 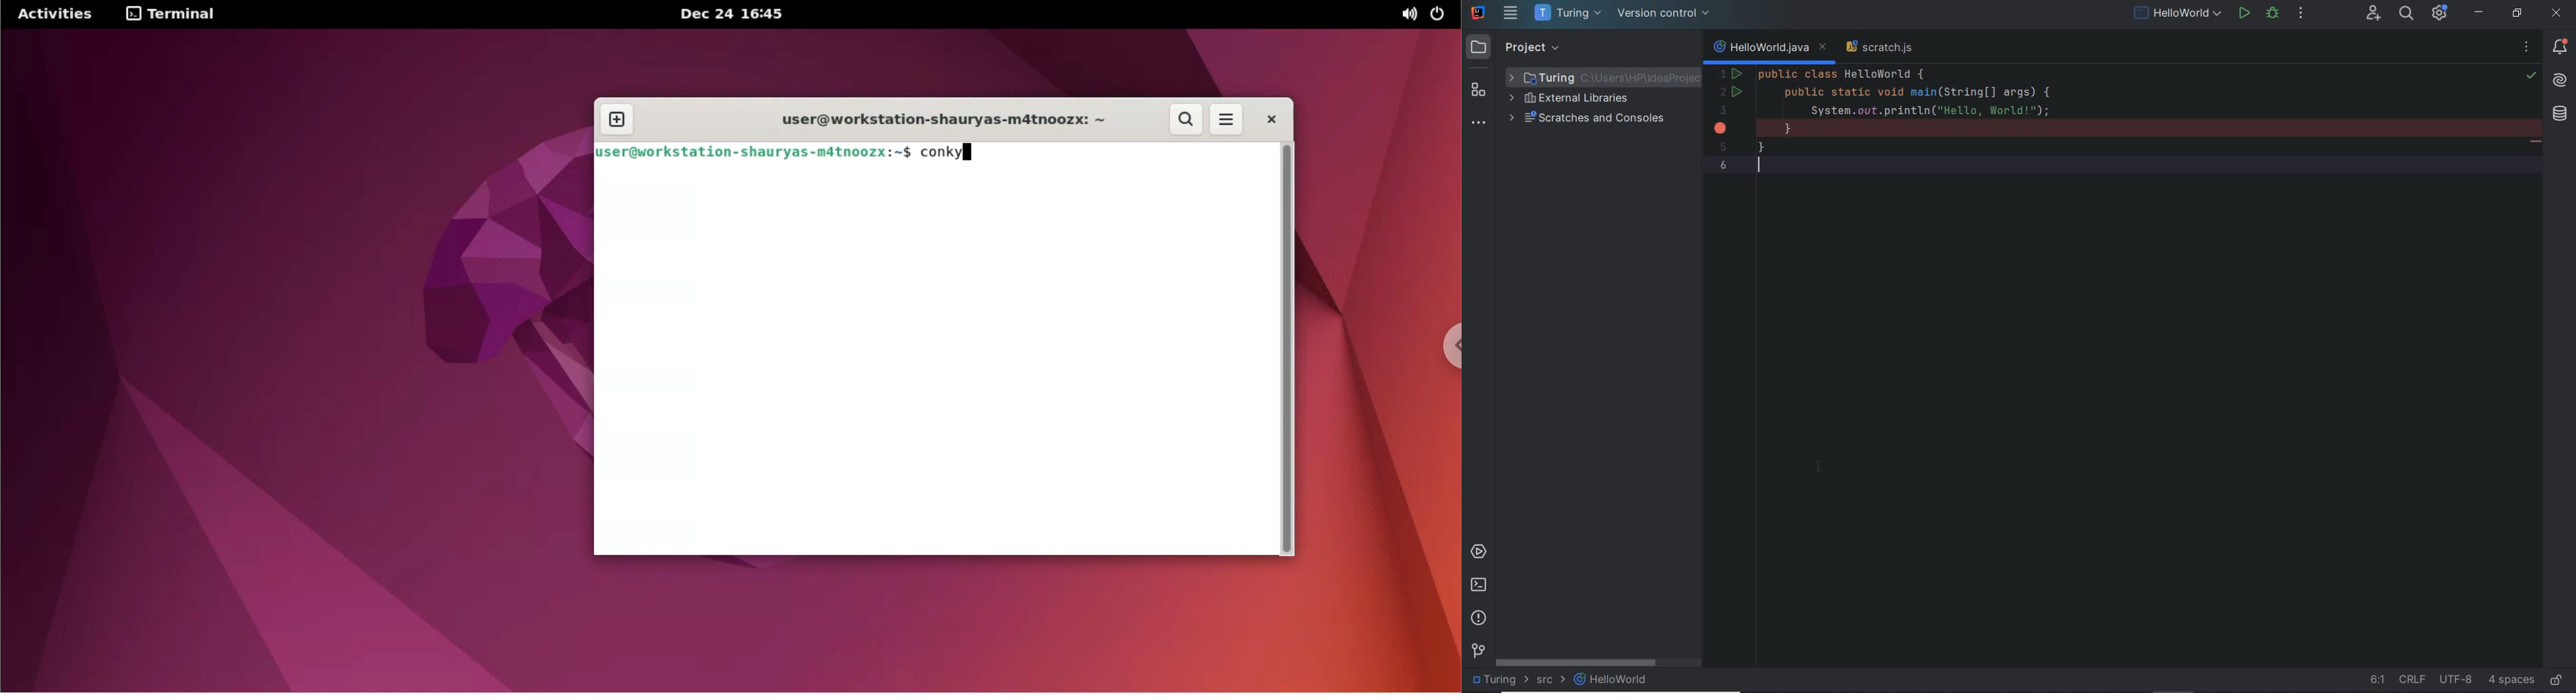 What do you see at coordinates (2459, 678) in the screenshot?
I see `file encoding` at bounding box center [2459, 678].